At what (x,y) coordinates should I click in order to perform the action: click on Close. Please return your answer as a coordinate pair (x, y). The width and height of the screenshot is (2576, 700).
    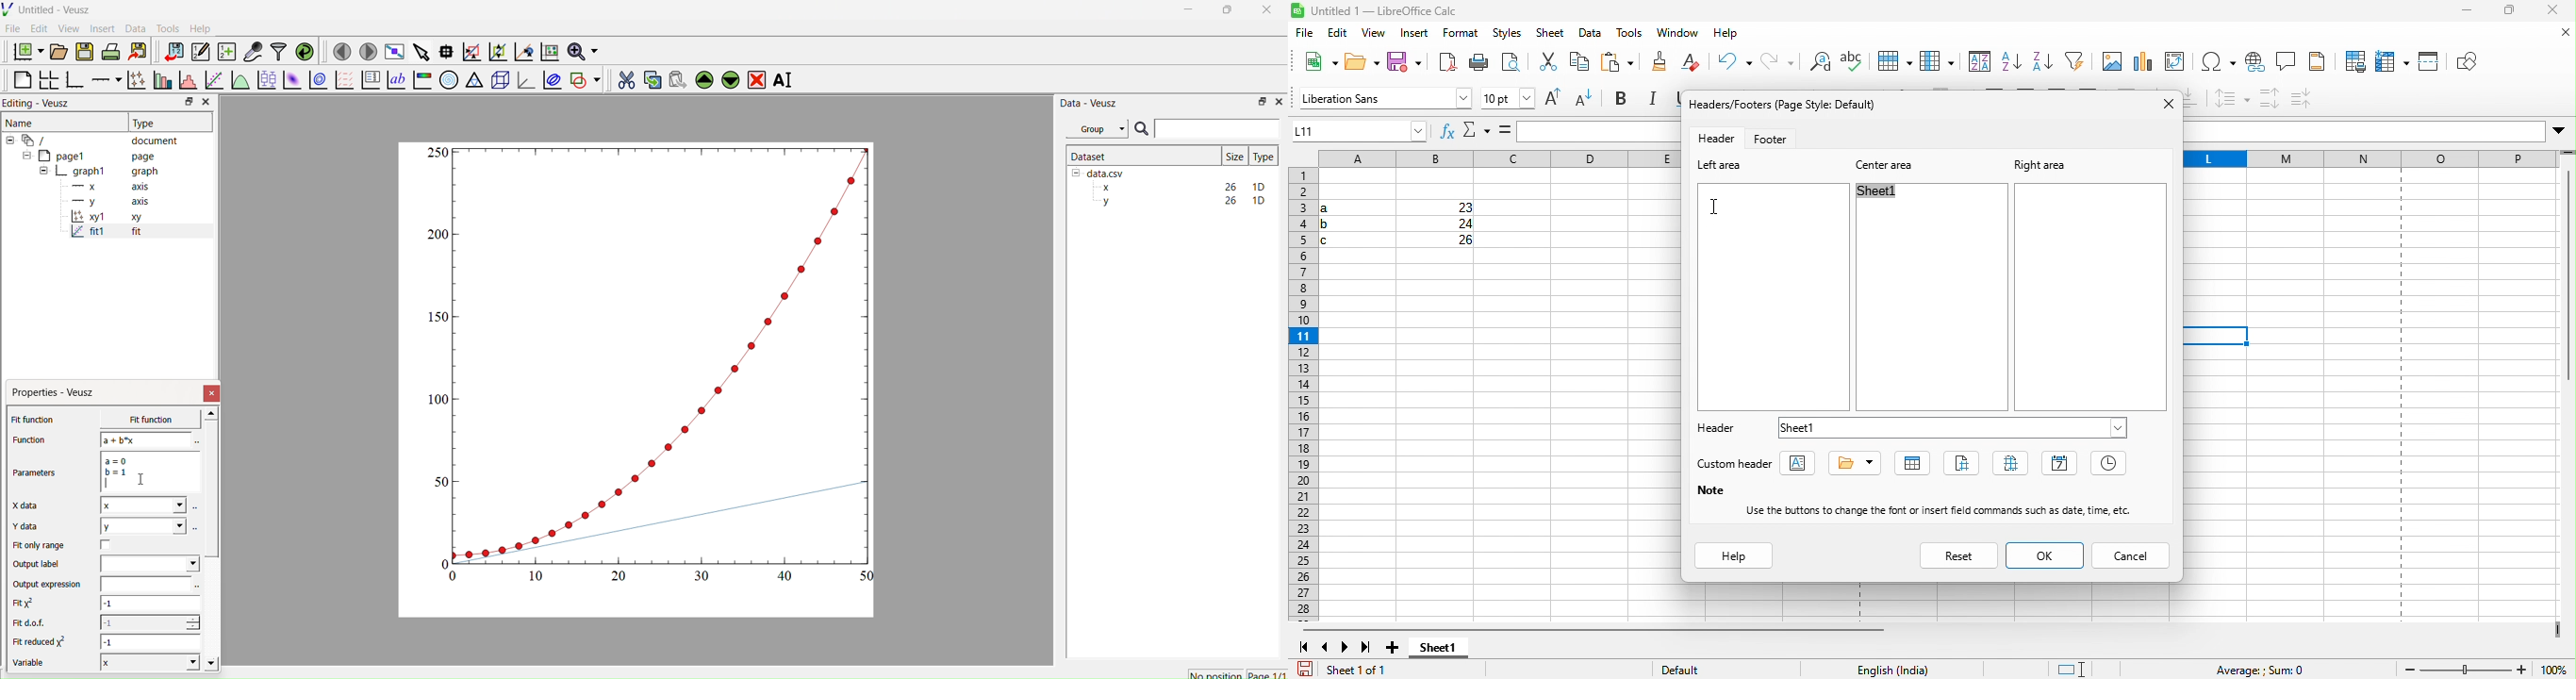
    Looking at the image, I should click on (1278, 101).